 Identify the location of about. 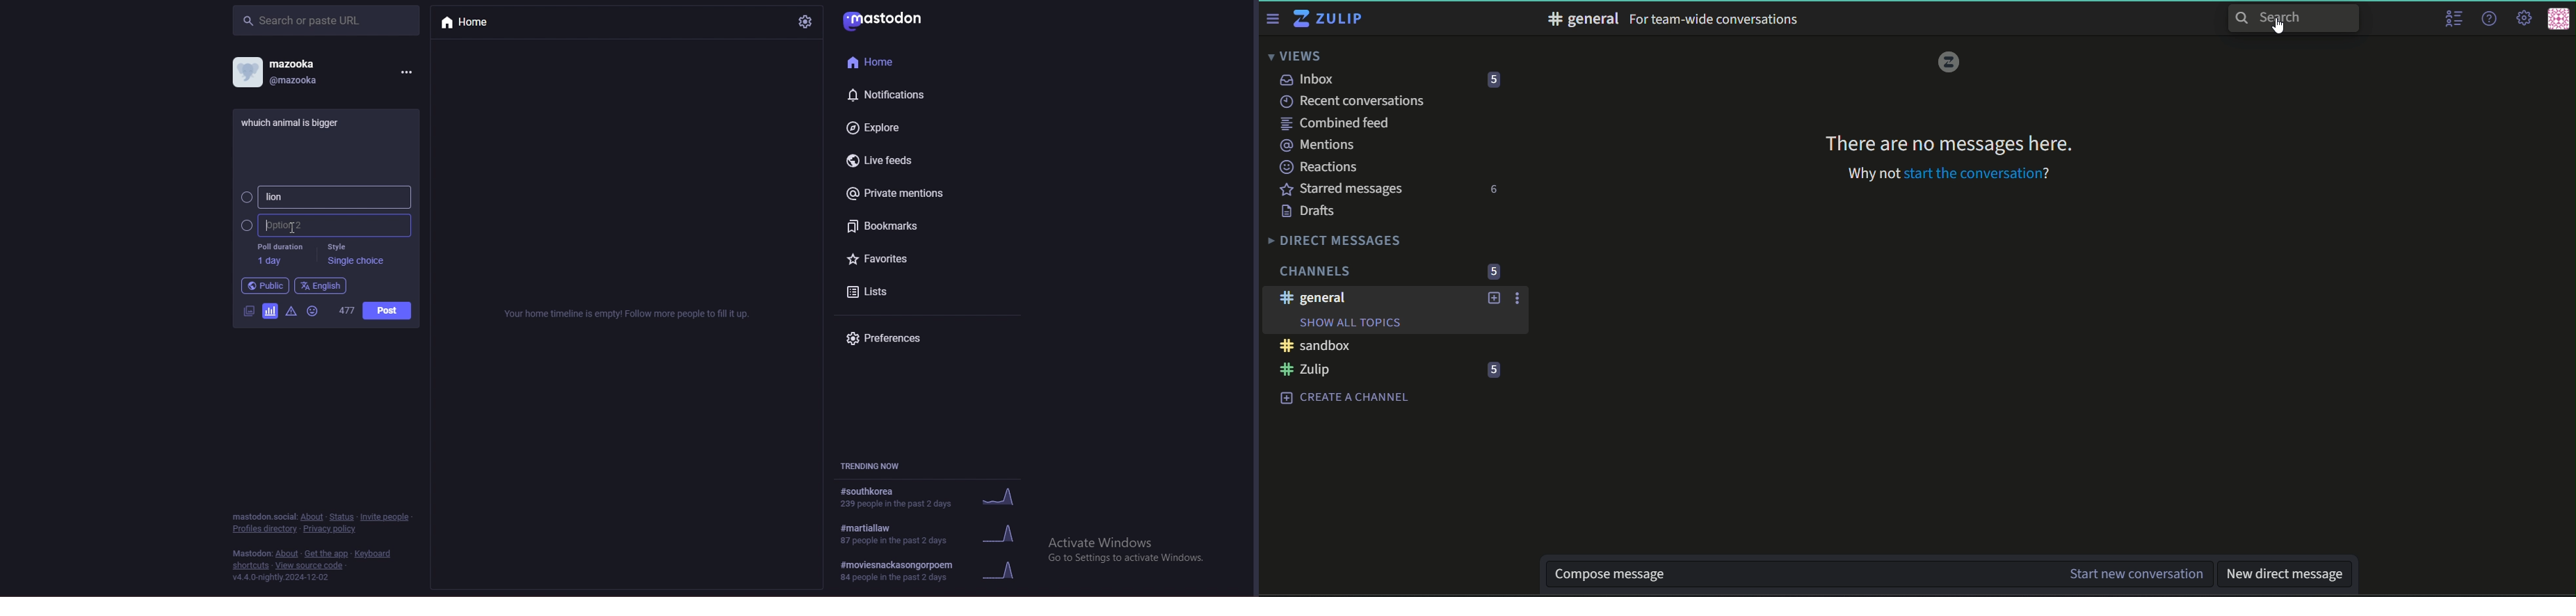
(287, 554).